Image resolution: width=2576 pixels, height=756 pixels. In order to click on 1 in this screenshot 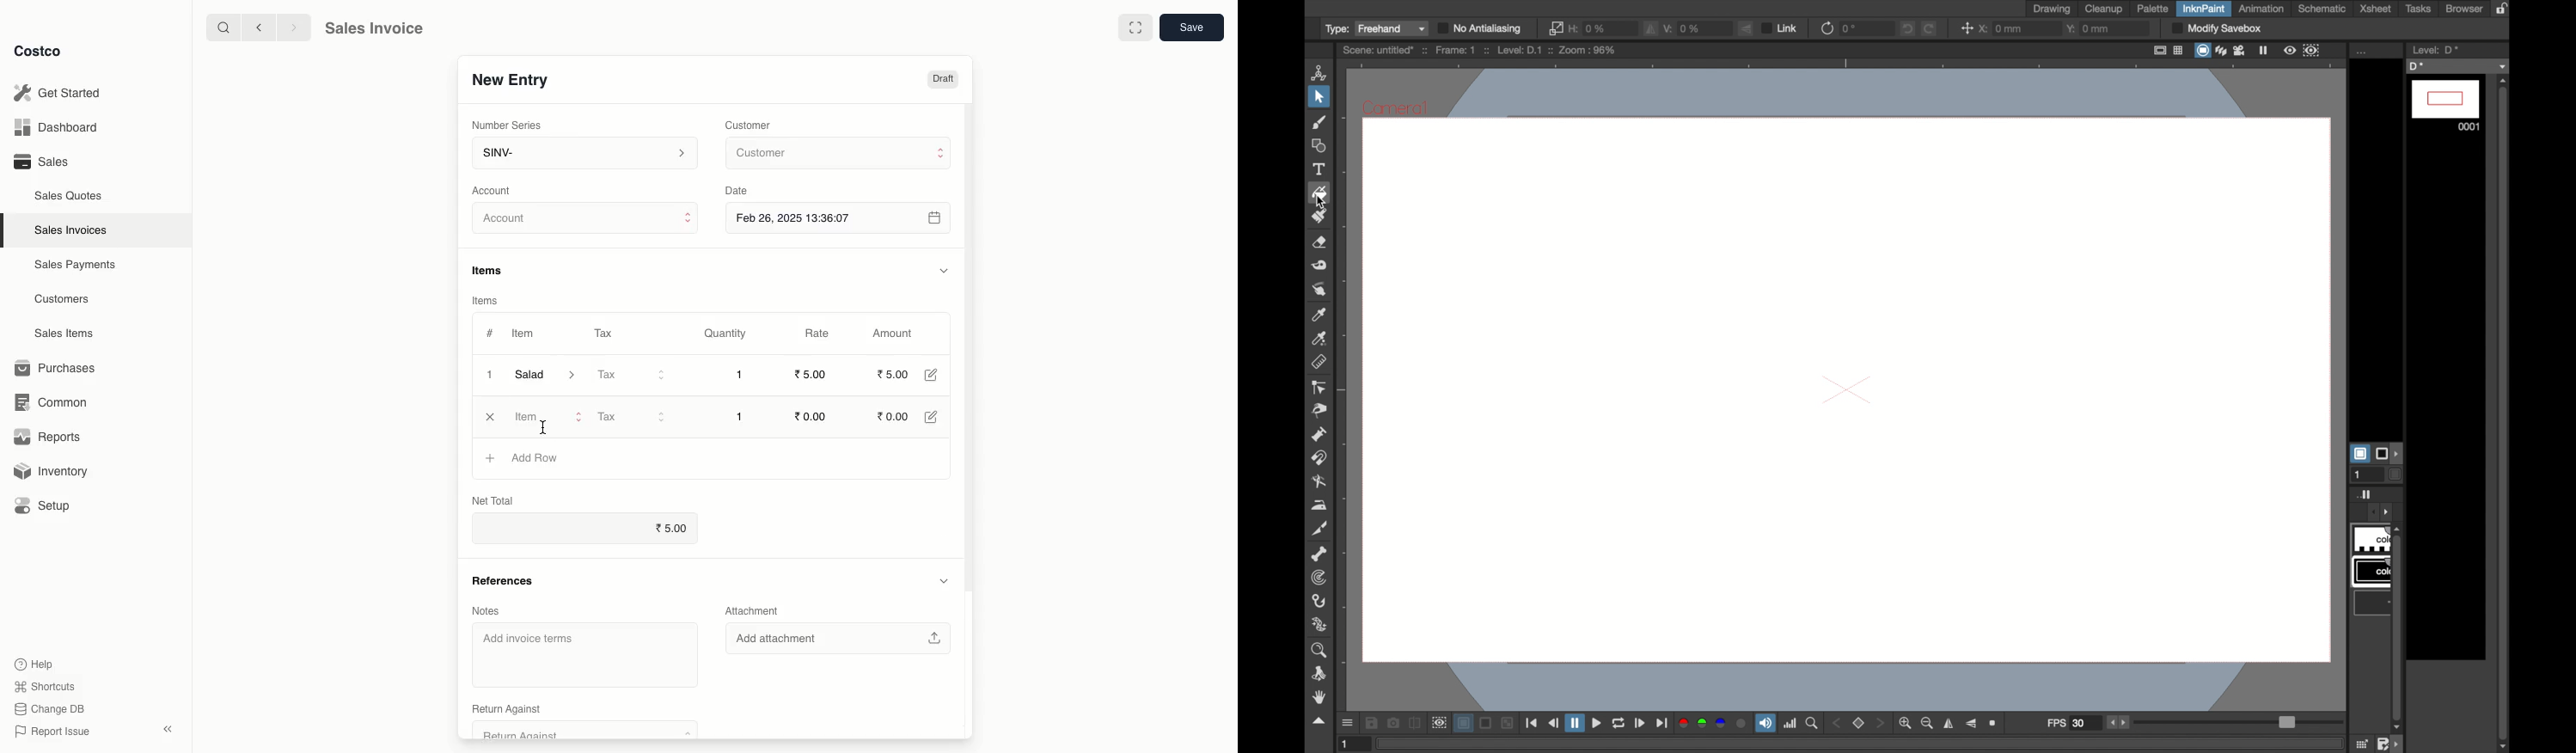, I will do `click(739, 375)`.